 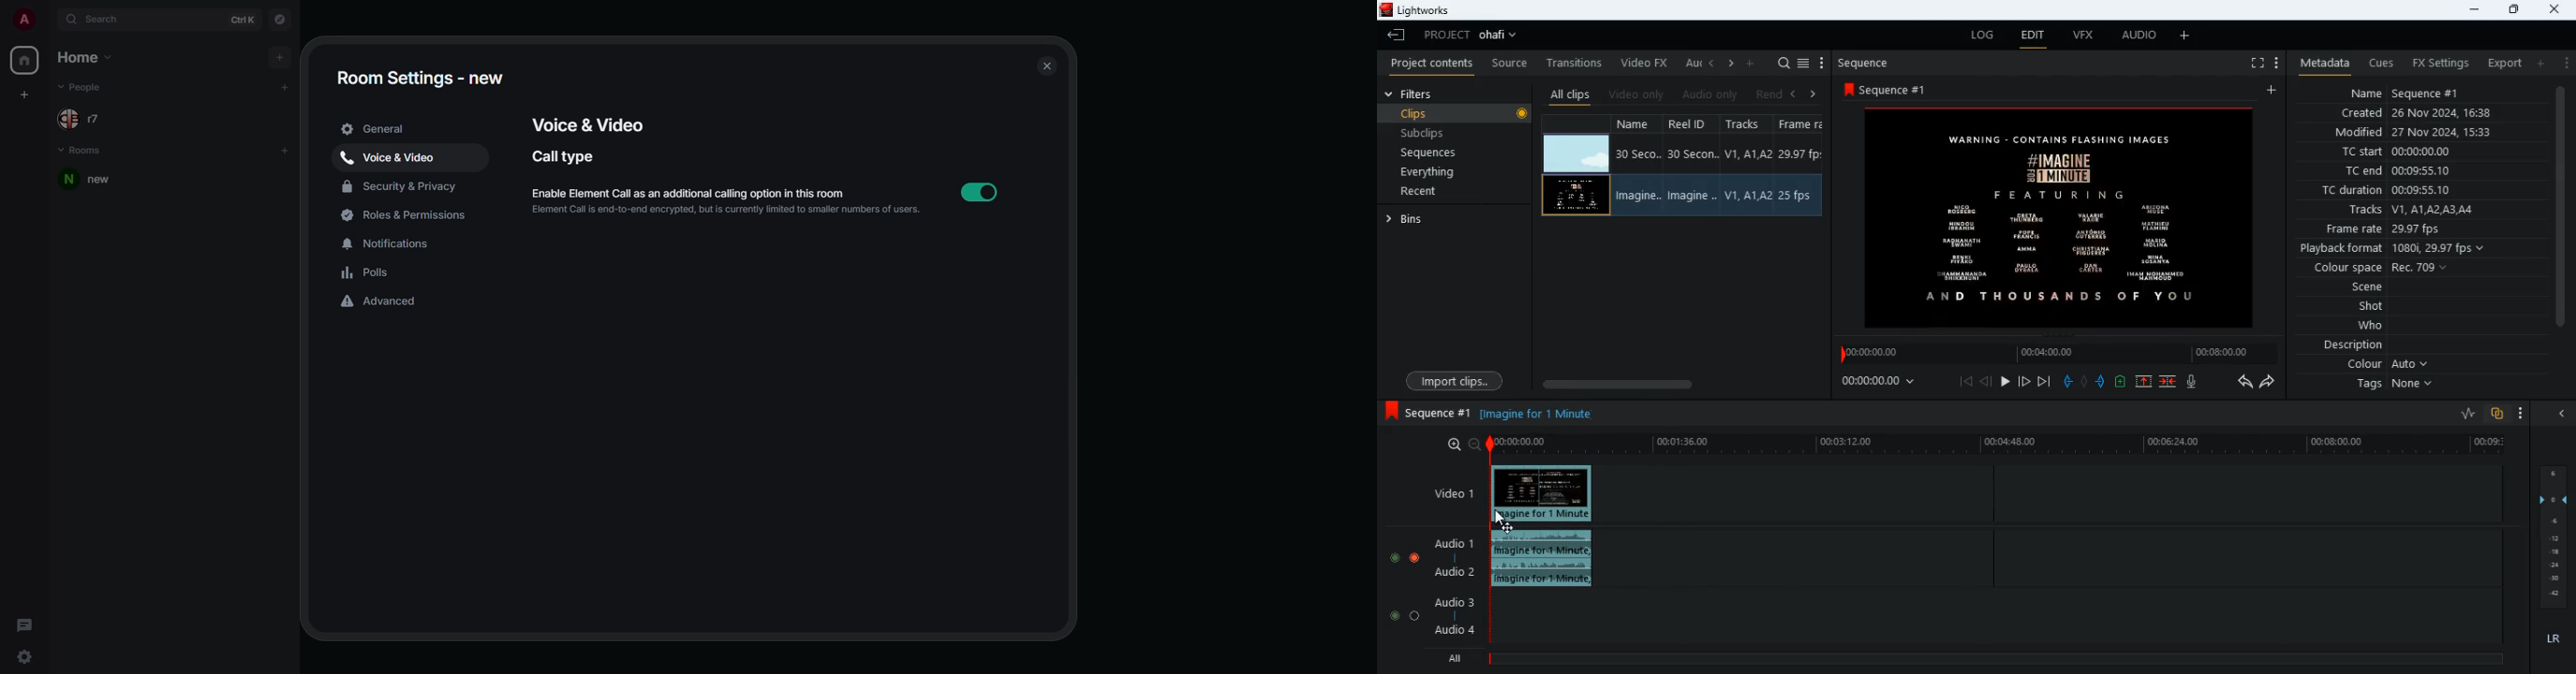 I want to click on left, so click(x=1714, y=65).